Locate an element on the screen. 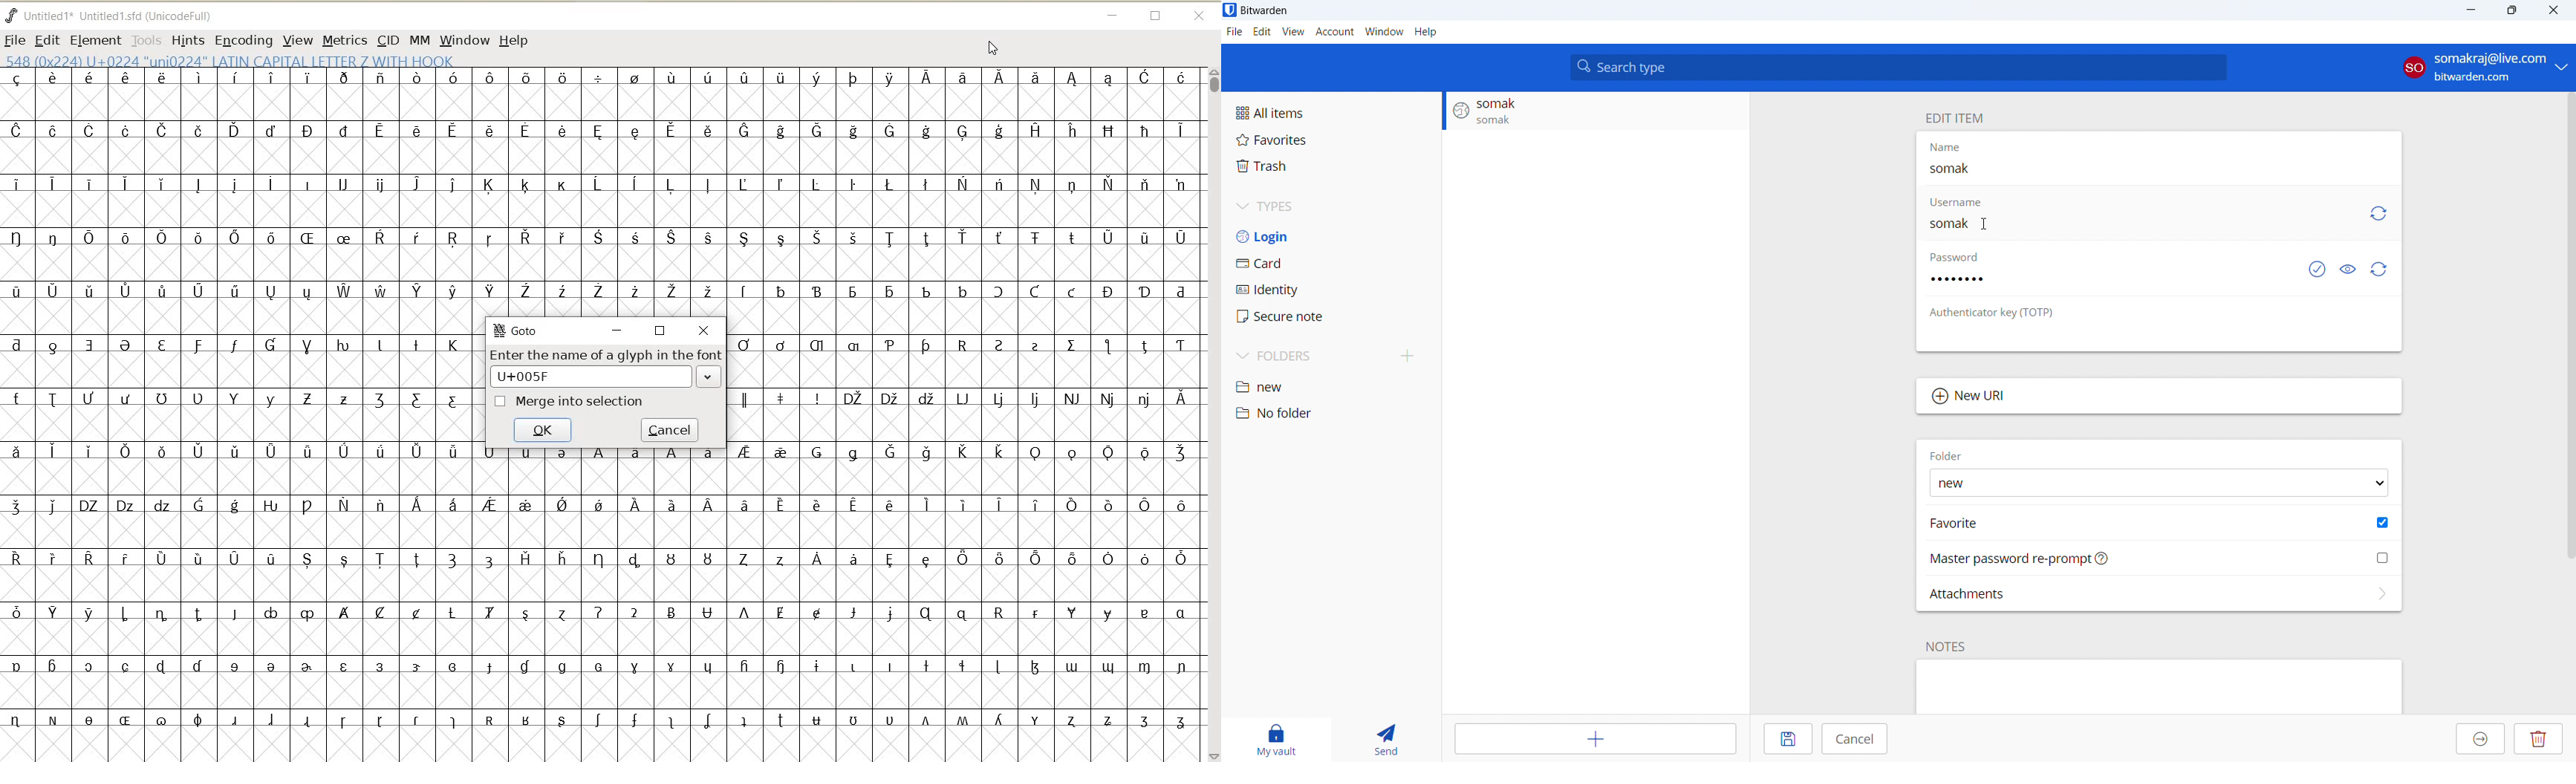 This screenshot has height=784, width=2576. Name is located at coordinates (1951, 149).